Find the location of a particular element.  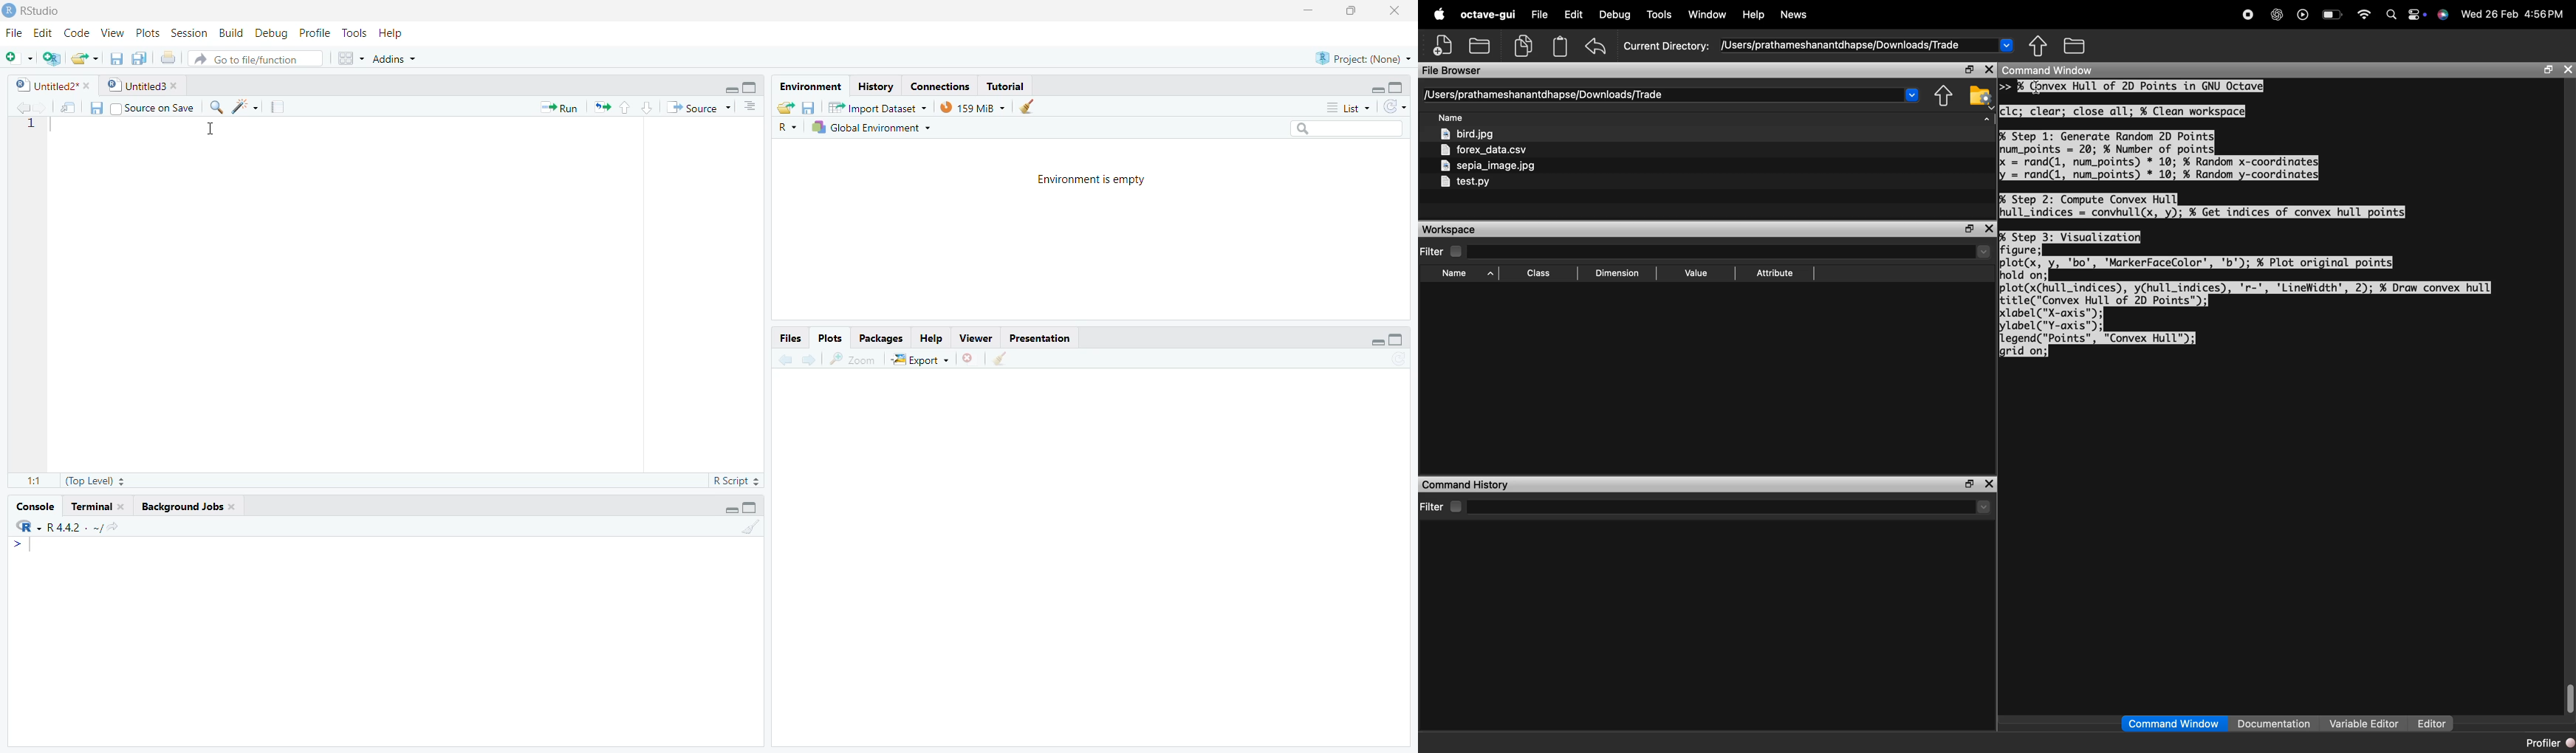

Global Environment is located at coordinates (871, 127).